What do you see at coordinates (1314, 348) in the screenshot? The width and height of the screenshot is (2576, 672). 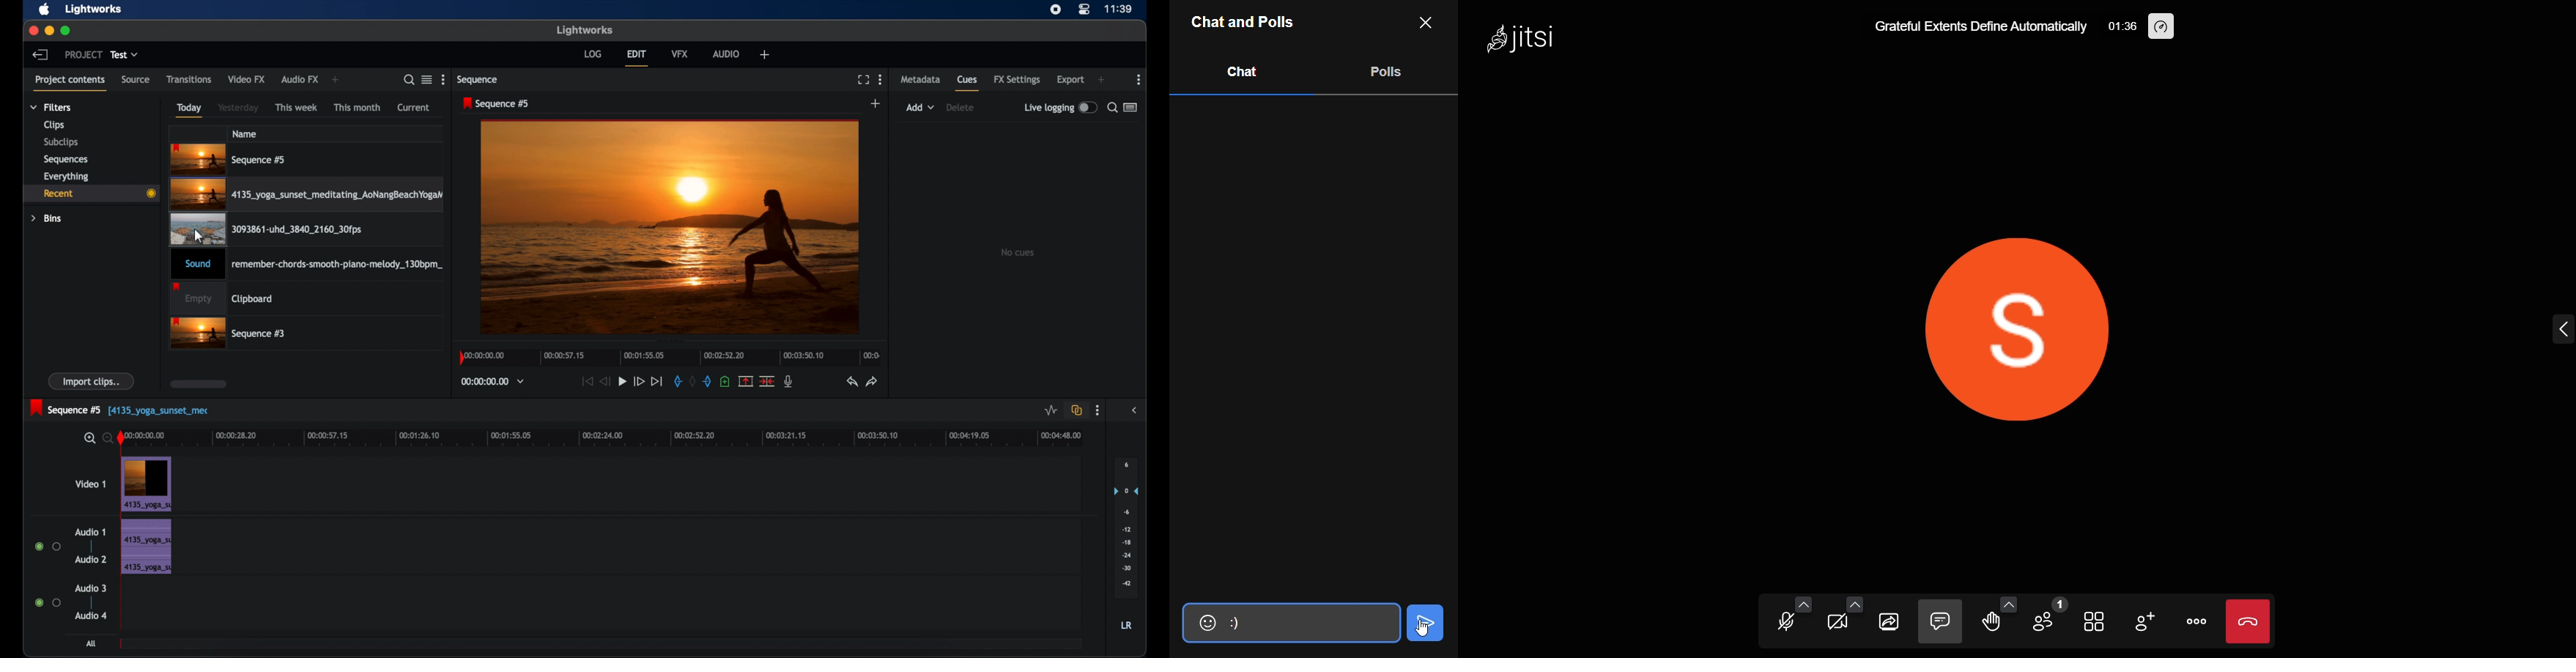 I see `chat area` at bounding box center [1314, 348].